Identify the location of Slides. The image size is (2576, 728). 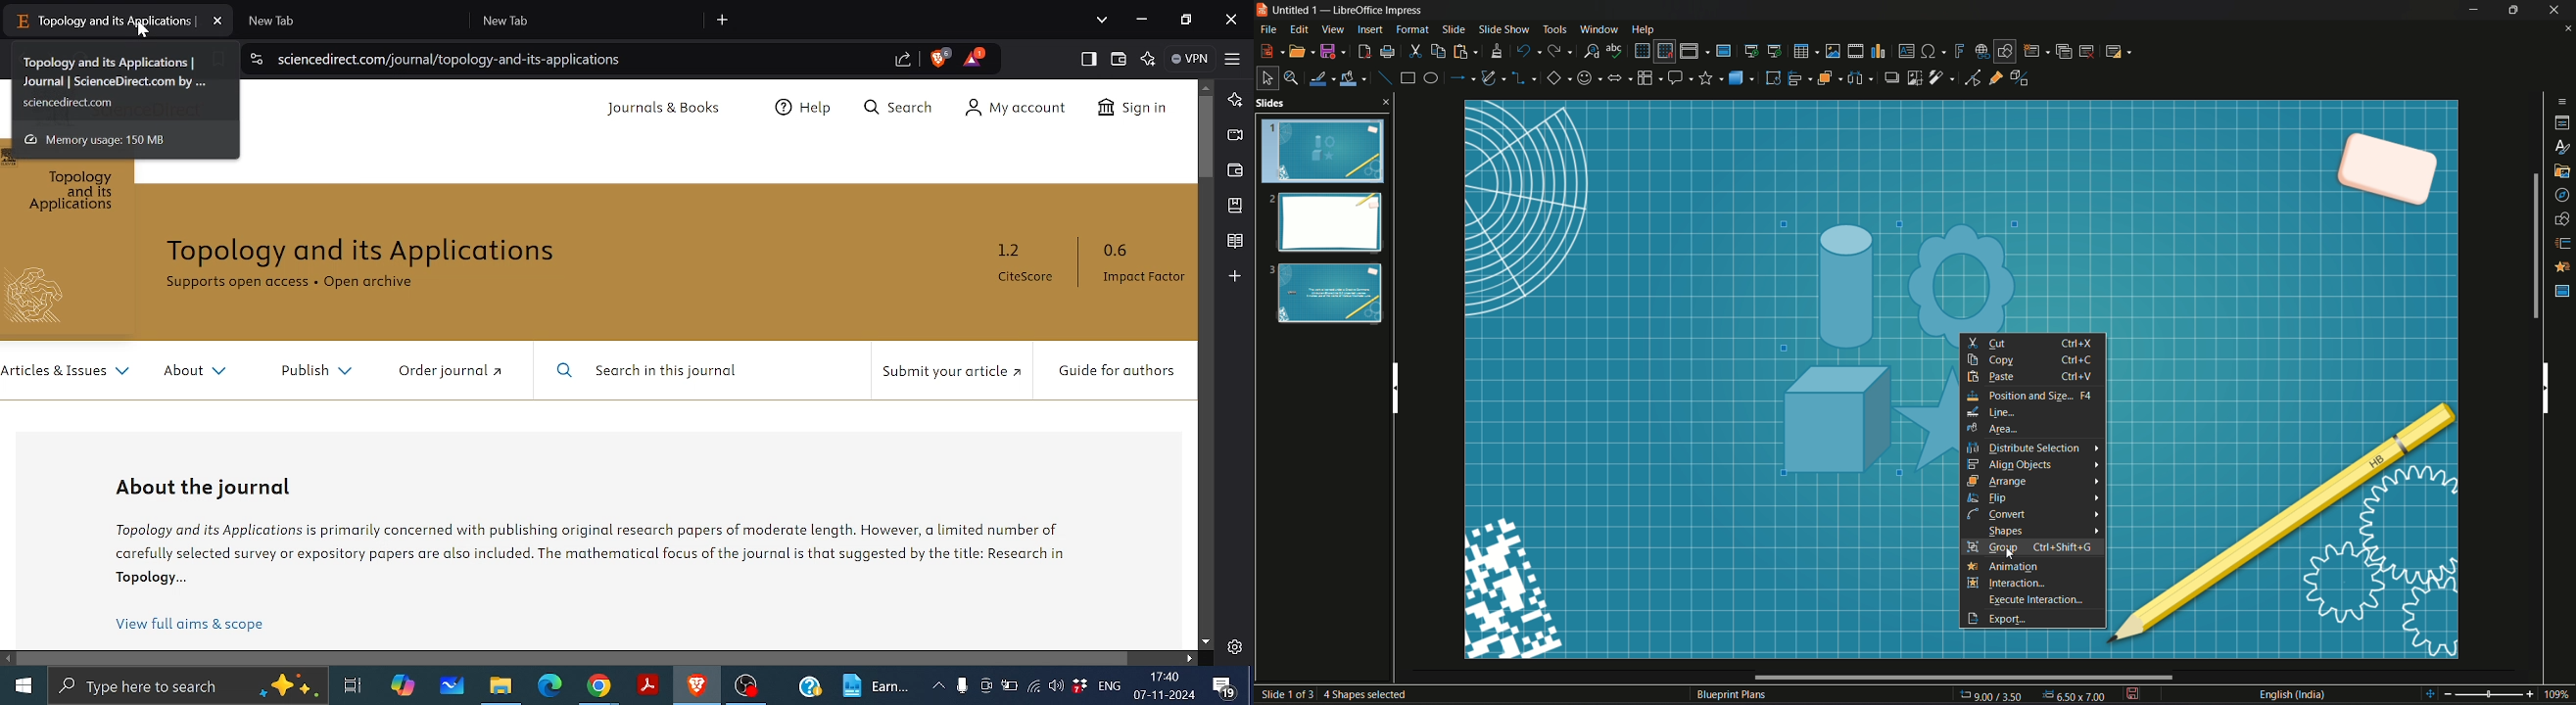
(1323, 215).